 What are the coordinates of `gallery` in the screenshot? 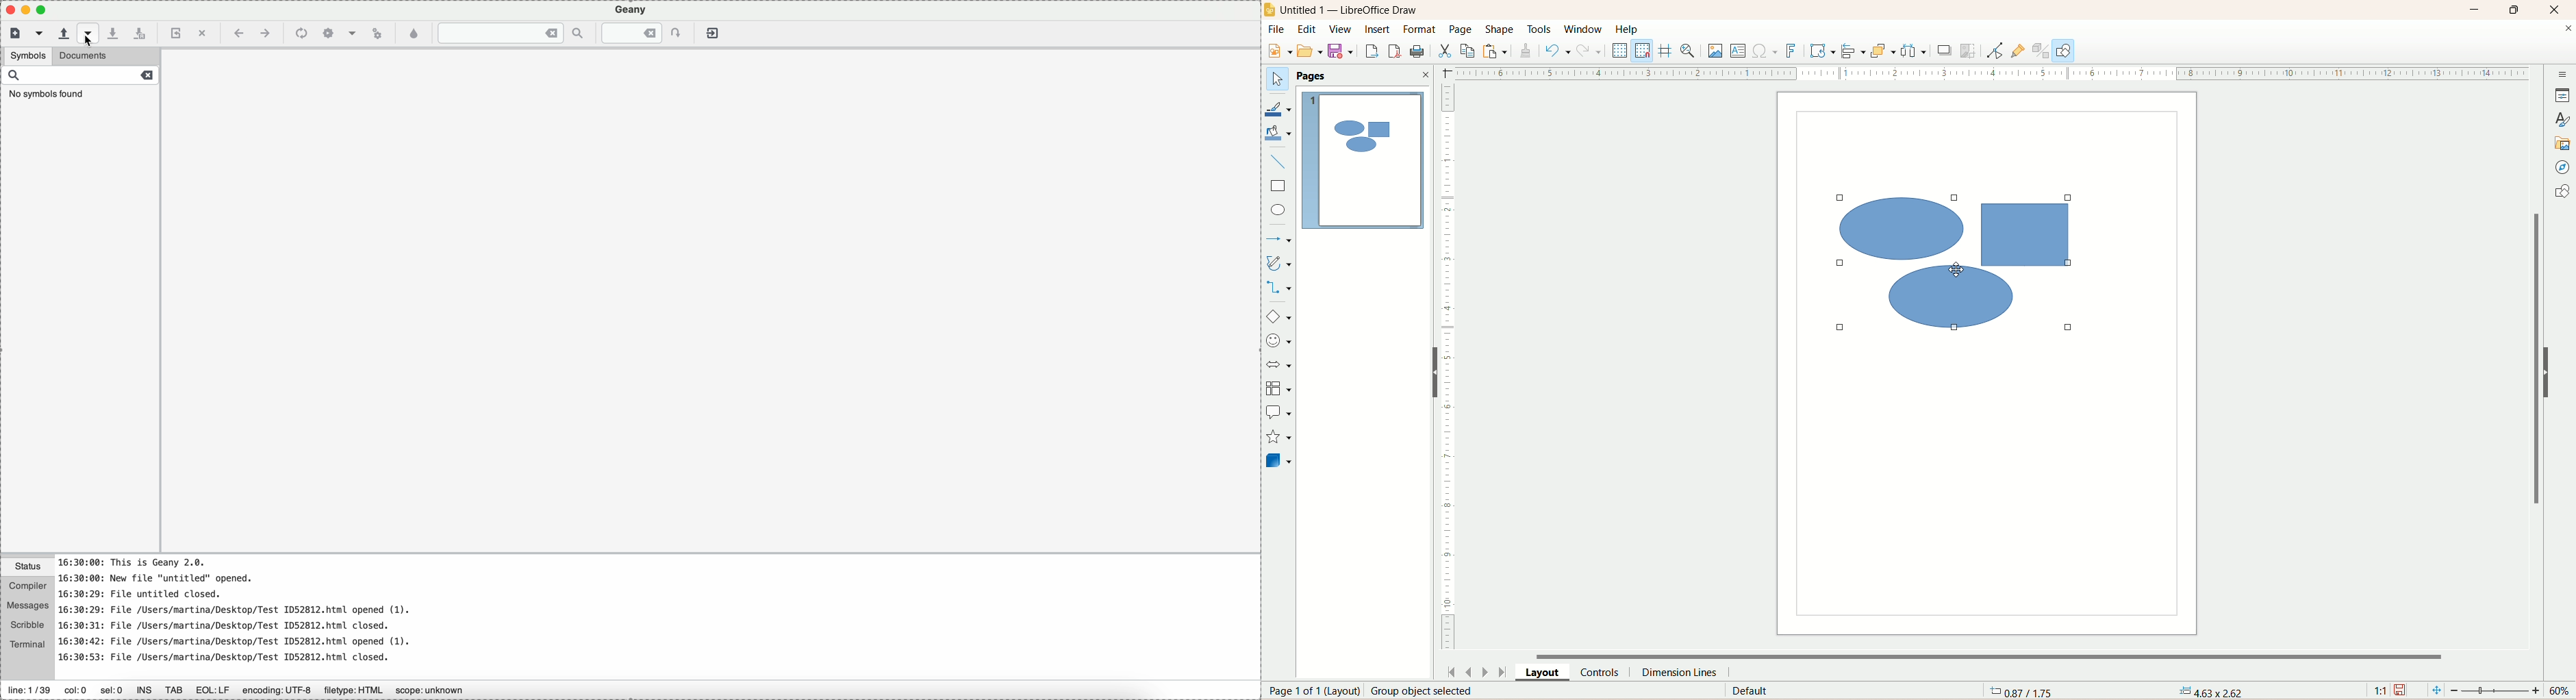 It's located at (2564, 144).